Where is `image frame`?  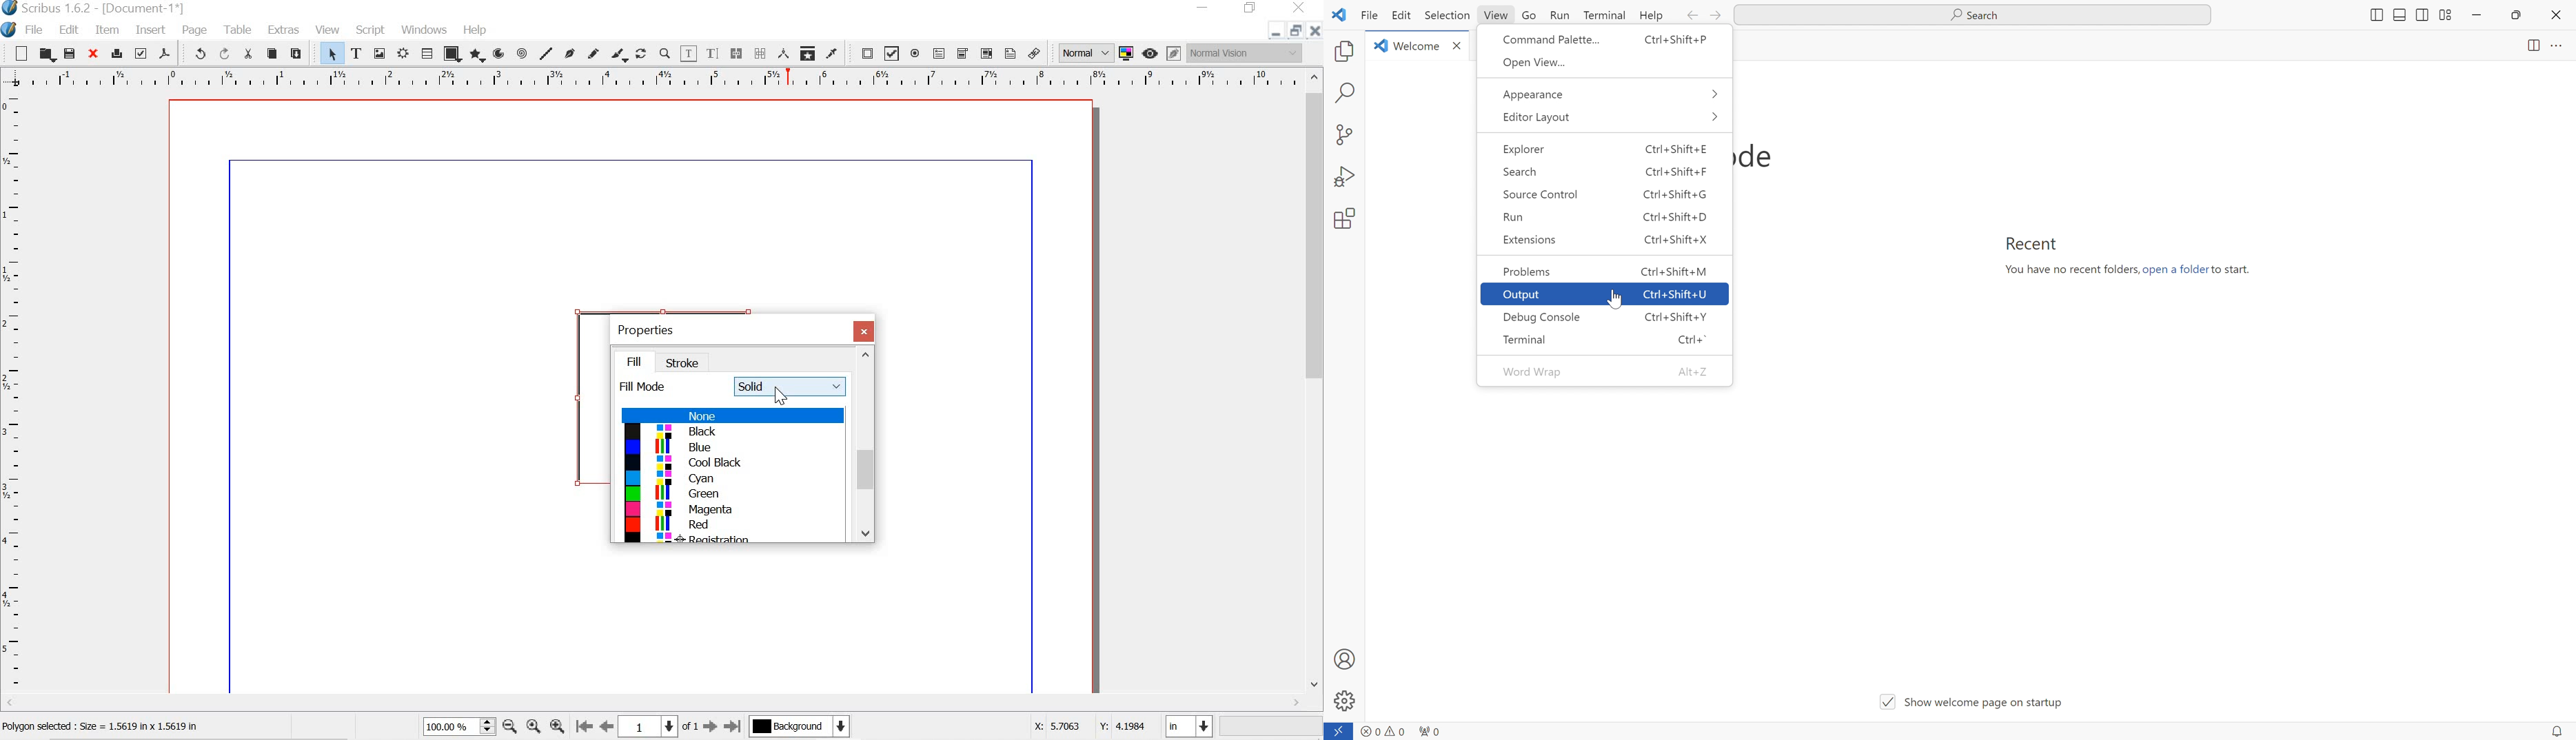
image frame is located at coordinates (380, 53).